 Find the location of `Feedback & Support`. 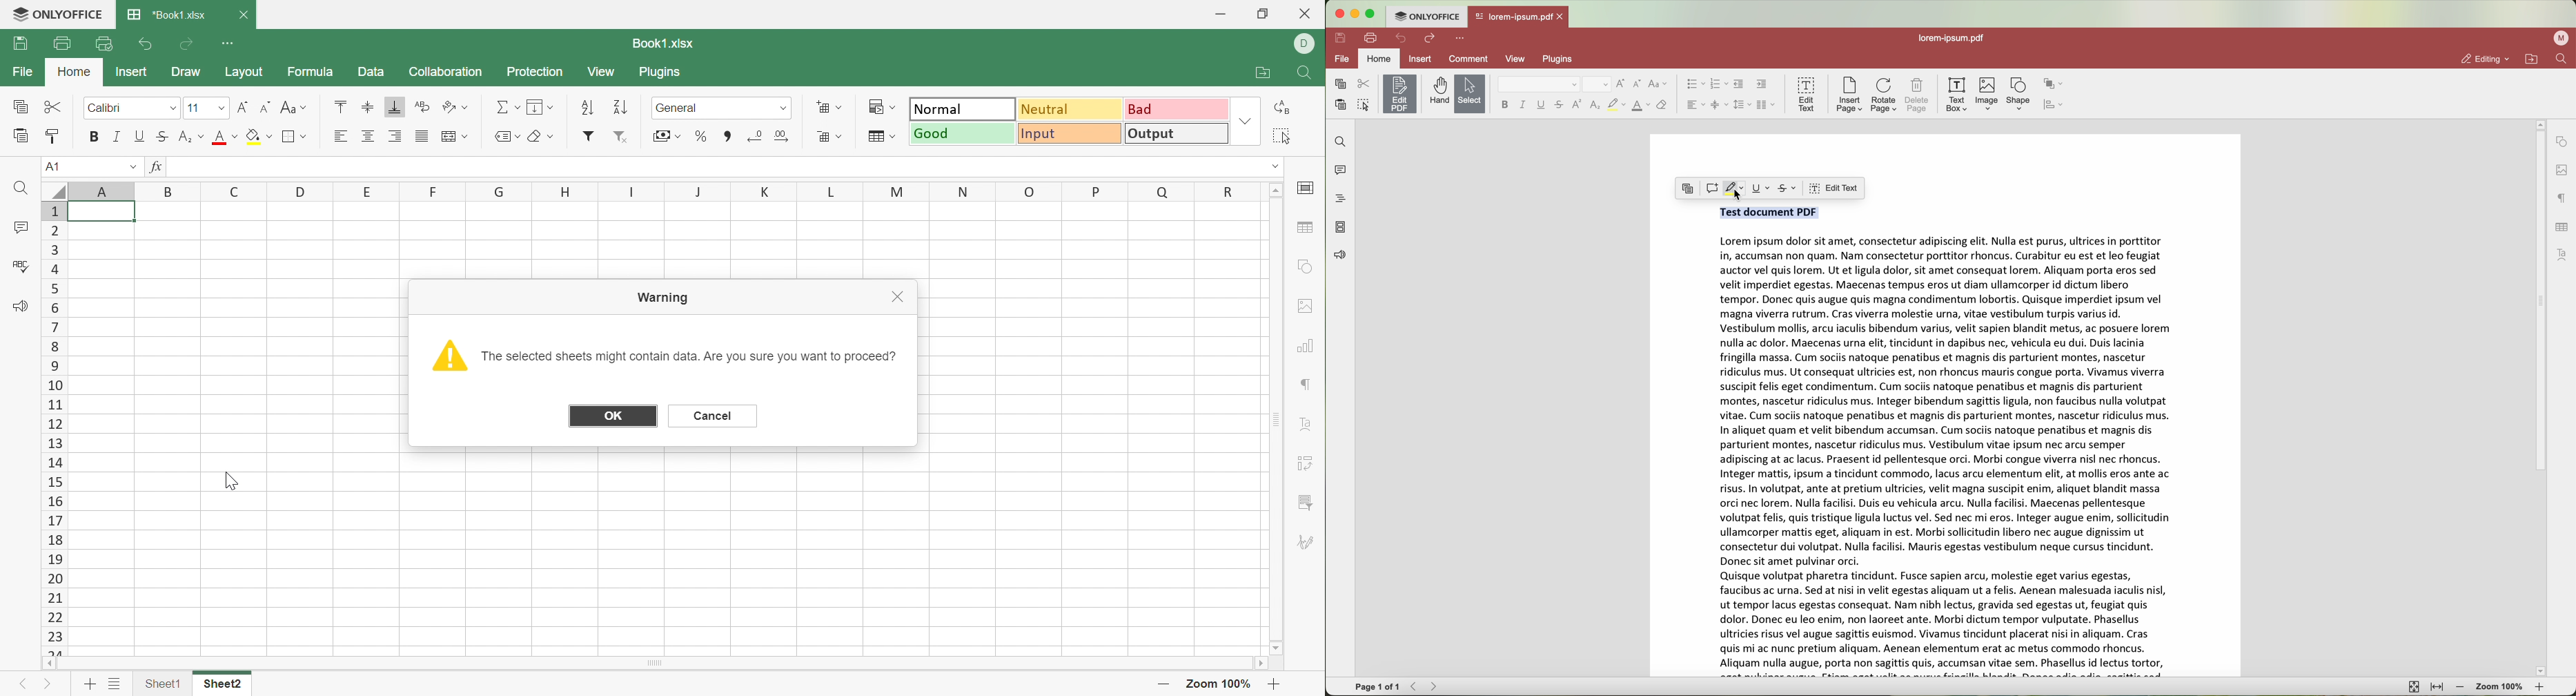

Feedback & Support is located at coordinates (23, 307).